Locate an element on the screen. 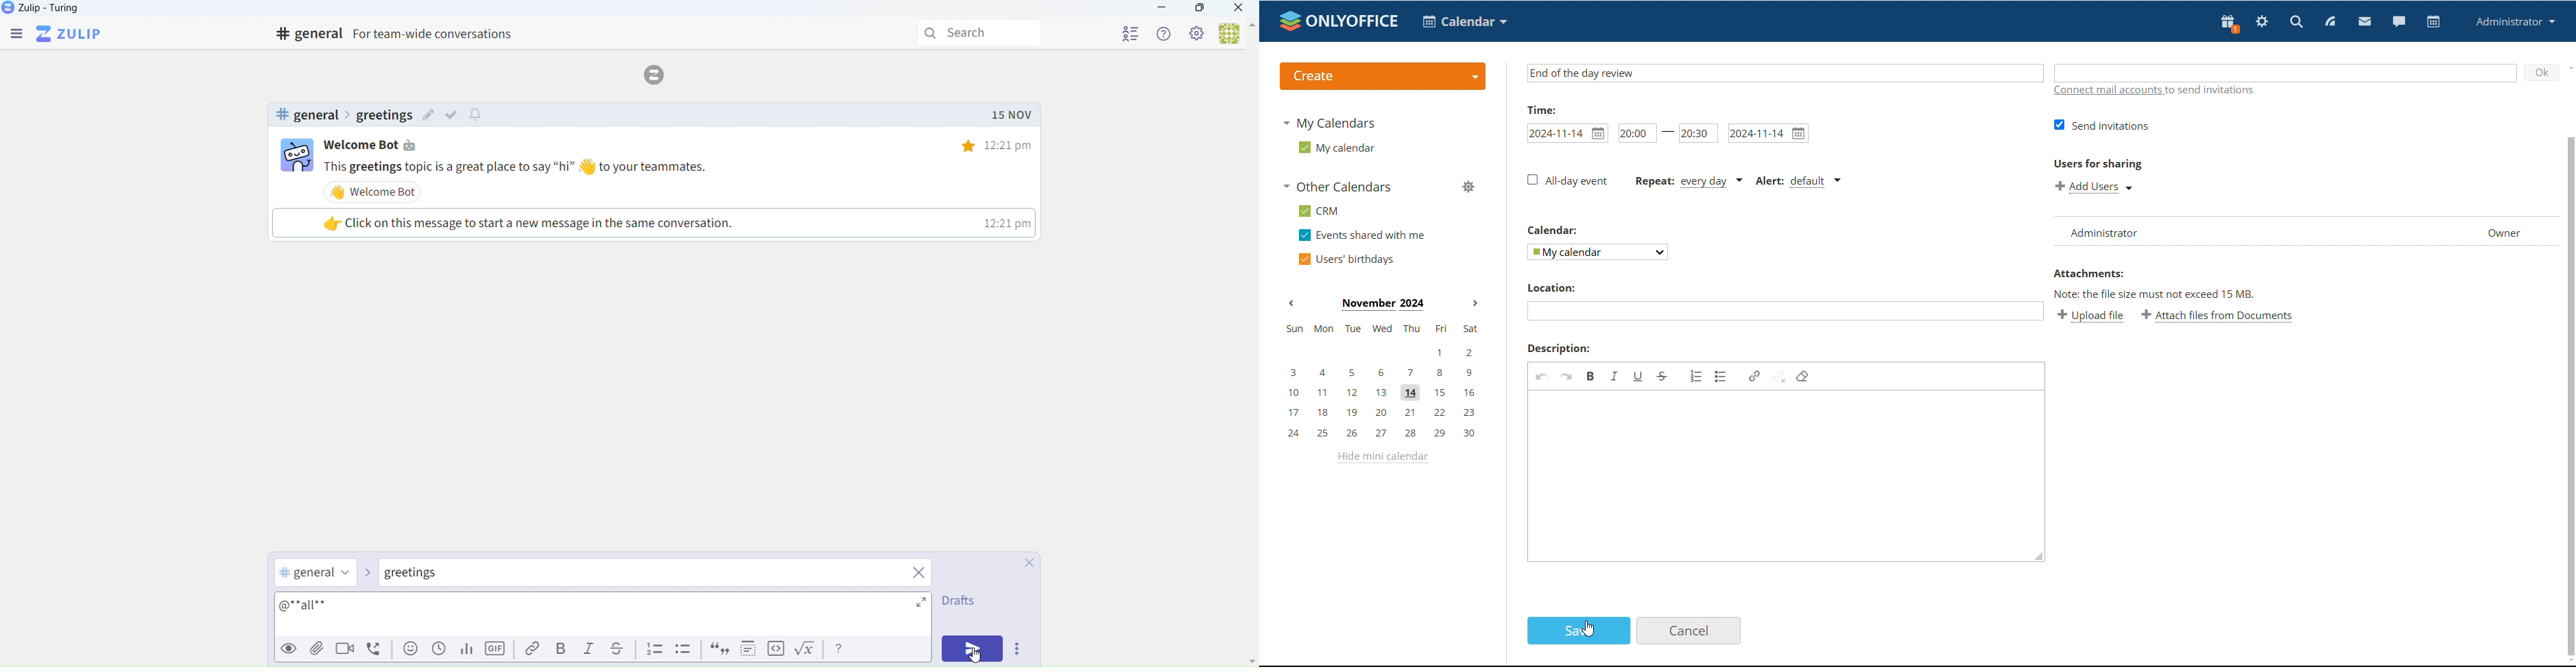 Image resolution: width=2576 pixels, height=672 pixels. Strike through is located at coordinates (1663, 376).